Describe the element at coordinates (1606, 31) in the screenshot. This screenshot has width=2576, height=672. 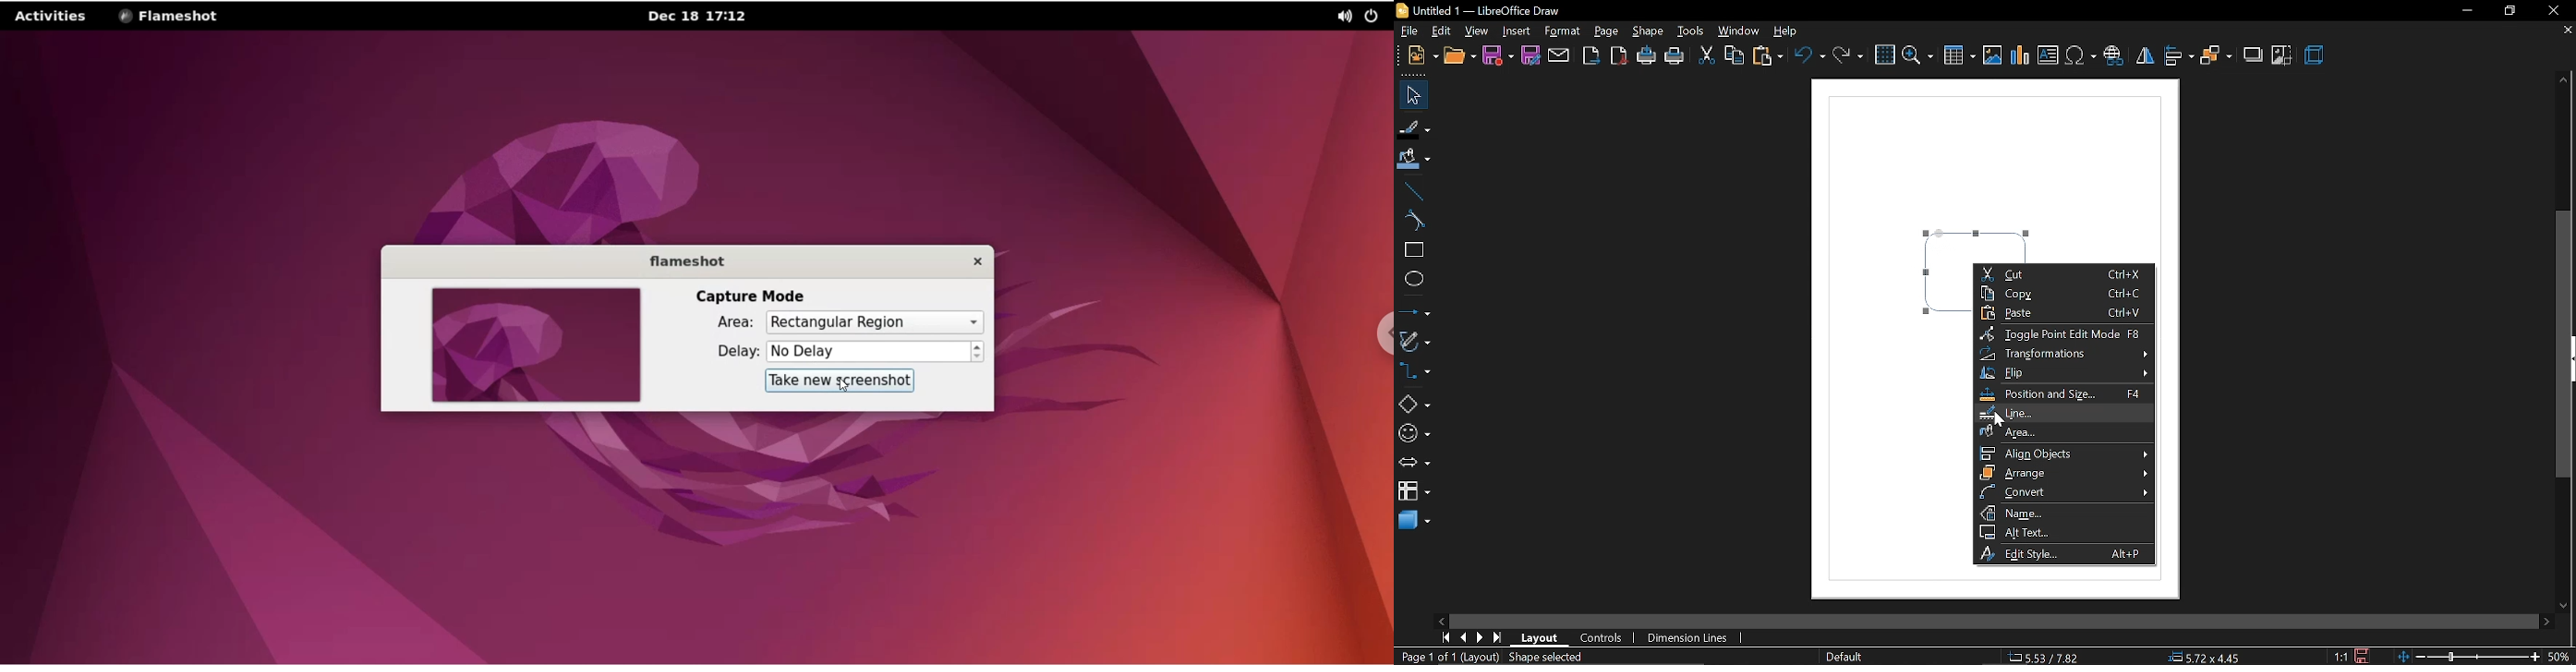
I see `page` at that location.